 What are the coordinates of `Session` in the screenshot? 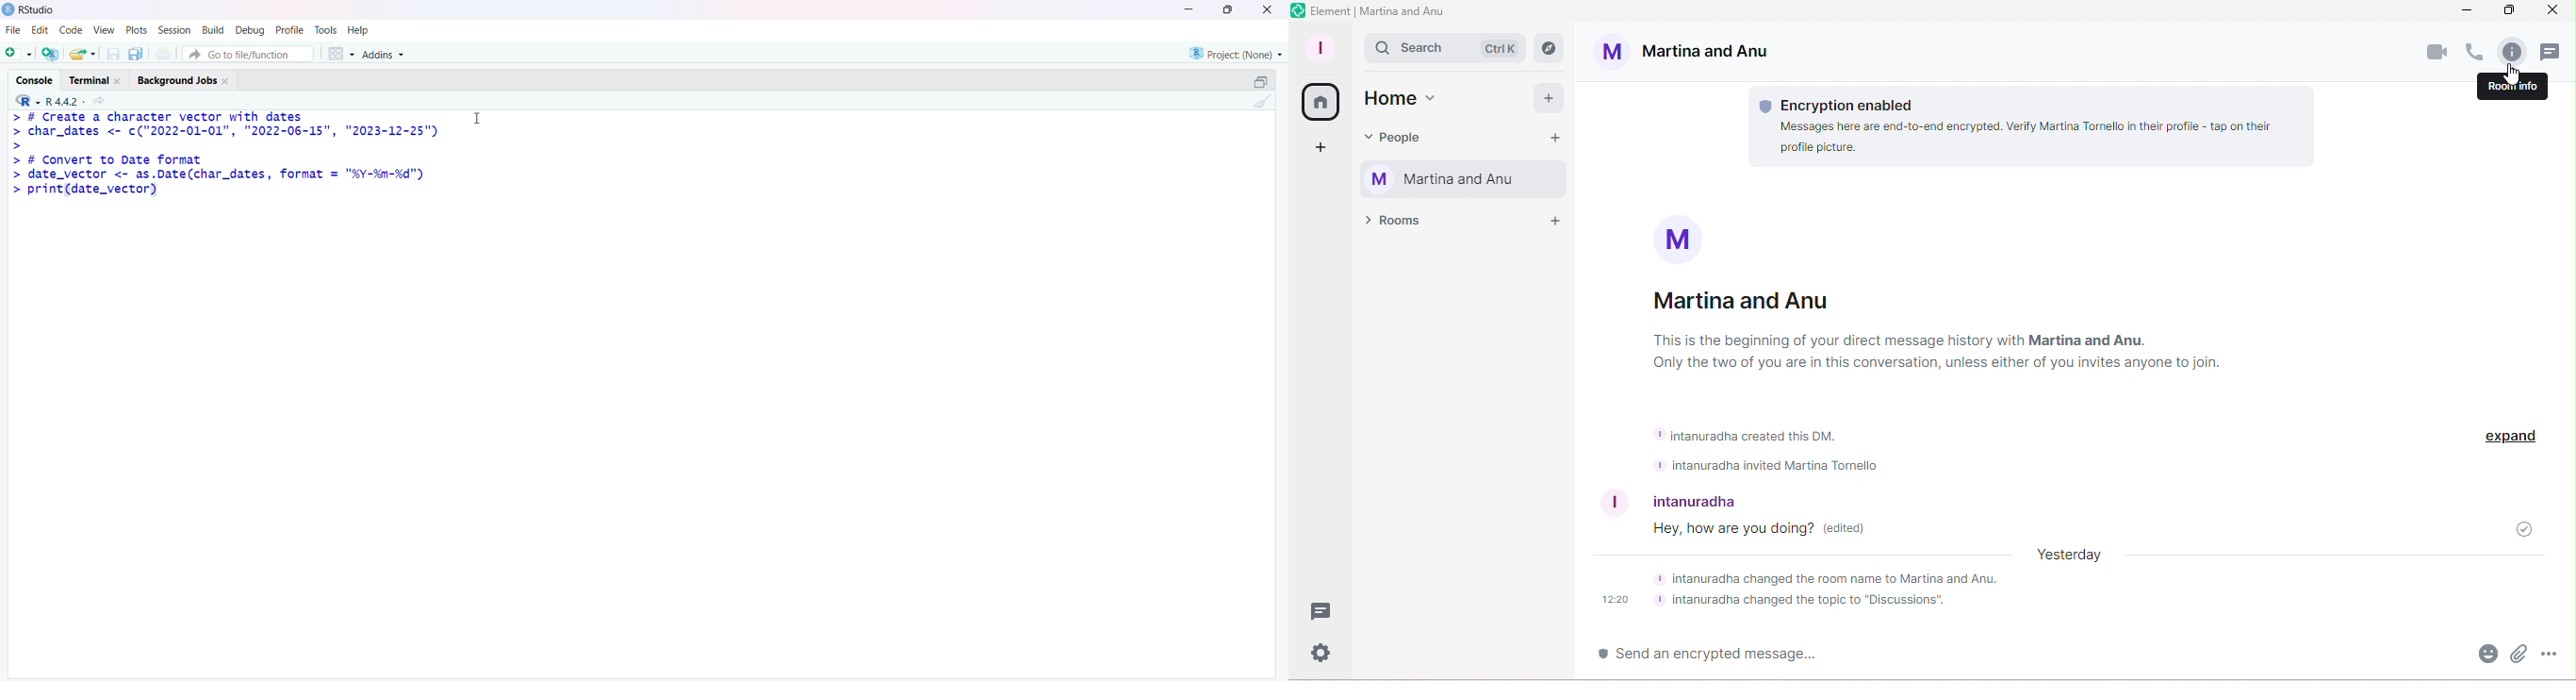 It's located at (172, 31).